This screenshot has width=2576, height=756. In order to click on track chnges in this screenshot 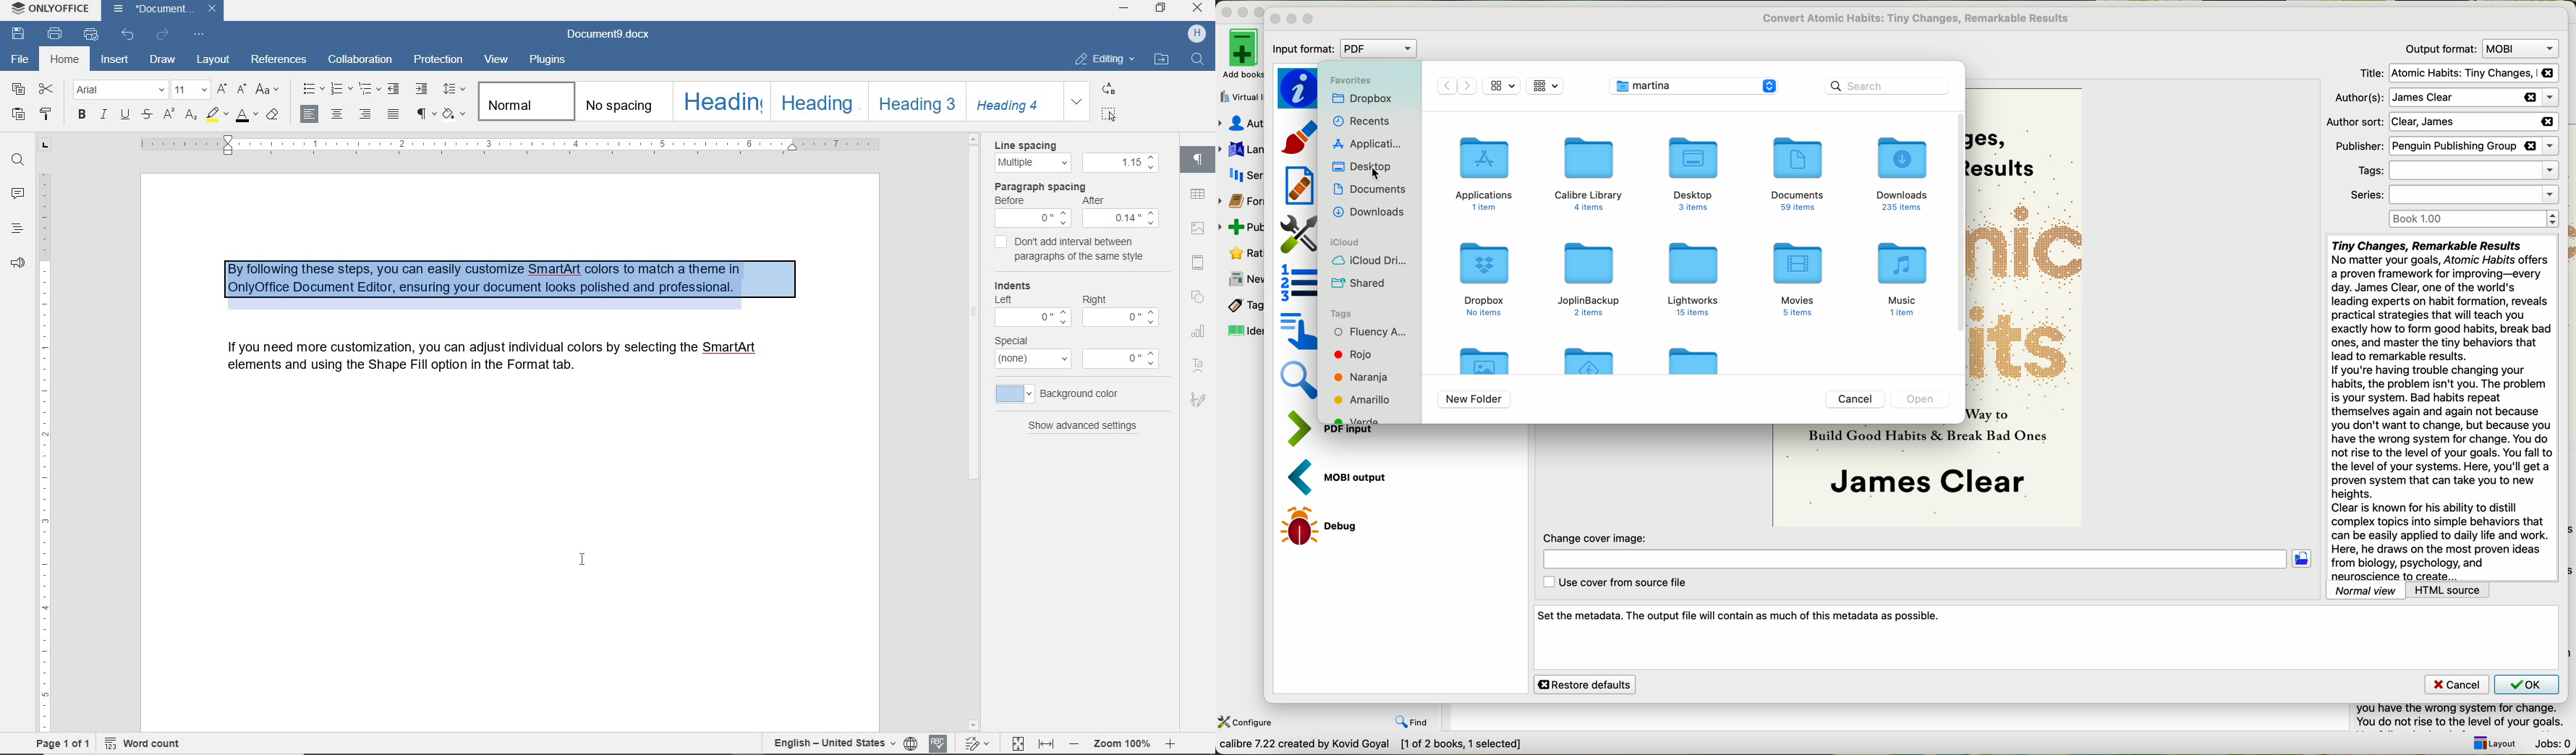, I will do `click(980, 741)`.